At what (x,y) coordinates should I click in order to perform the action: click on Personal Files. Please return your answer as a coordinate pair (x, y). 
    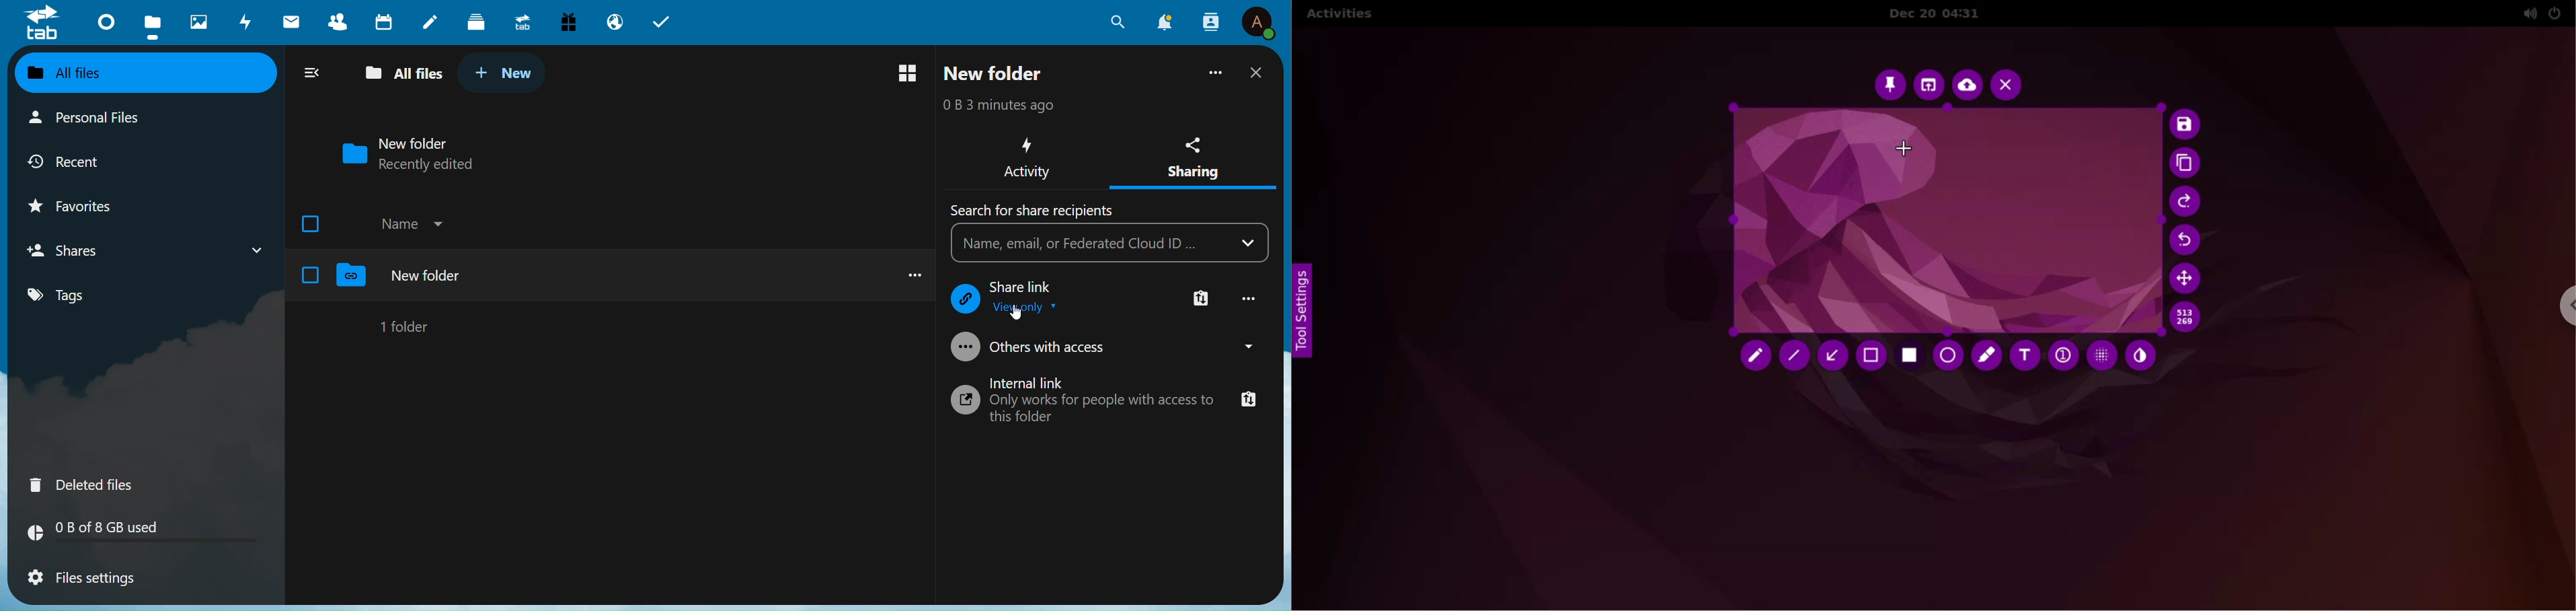
    Looking at the image, I should click on (89, 118).